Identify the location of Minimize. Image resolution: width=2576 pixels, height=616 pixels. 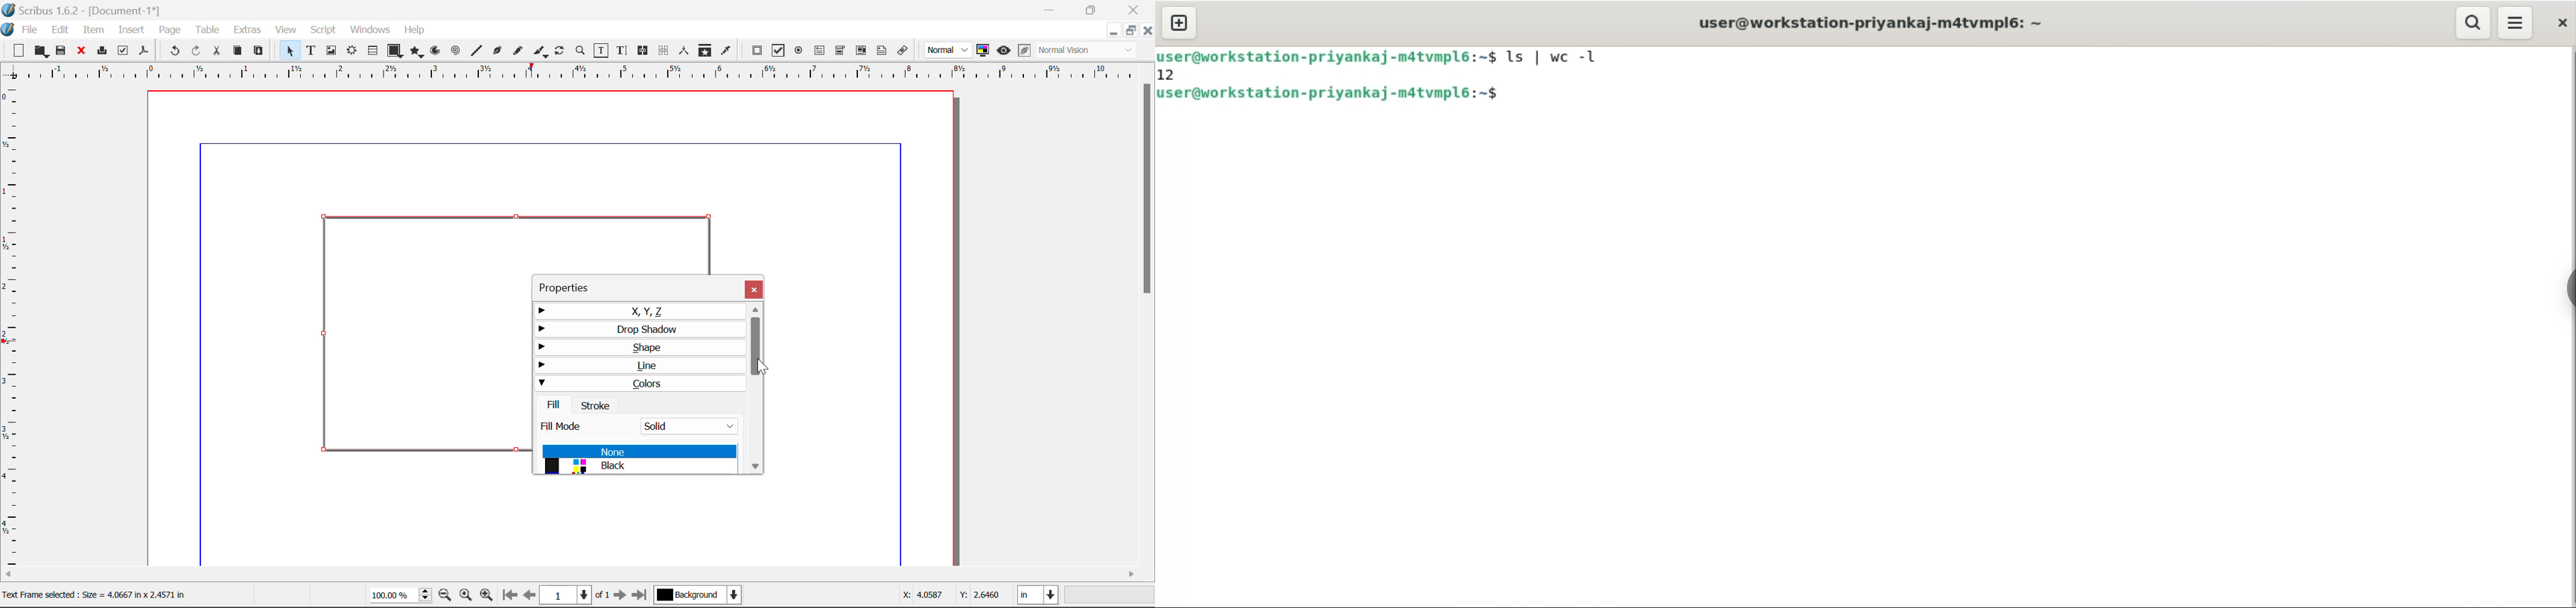
(1093, 9).